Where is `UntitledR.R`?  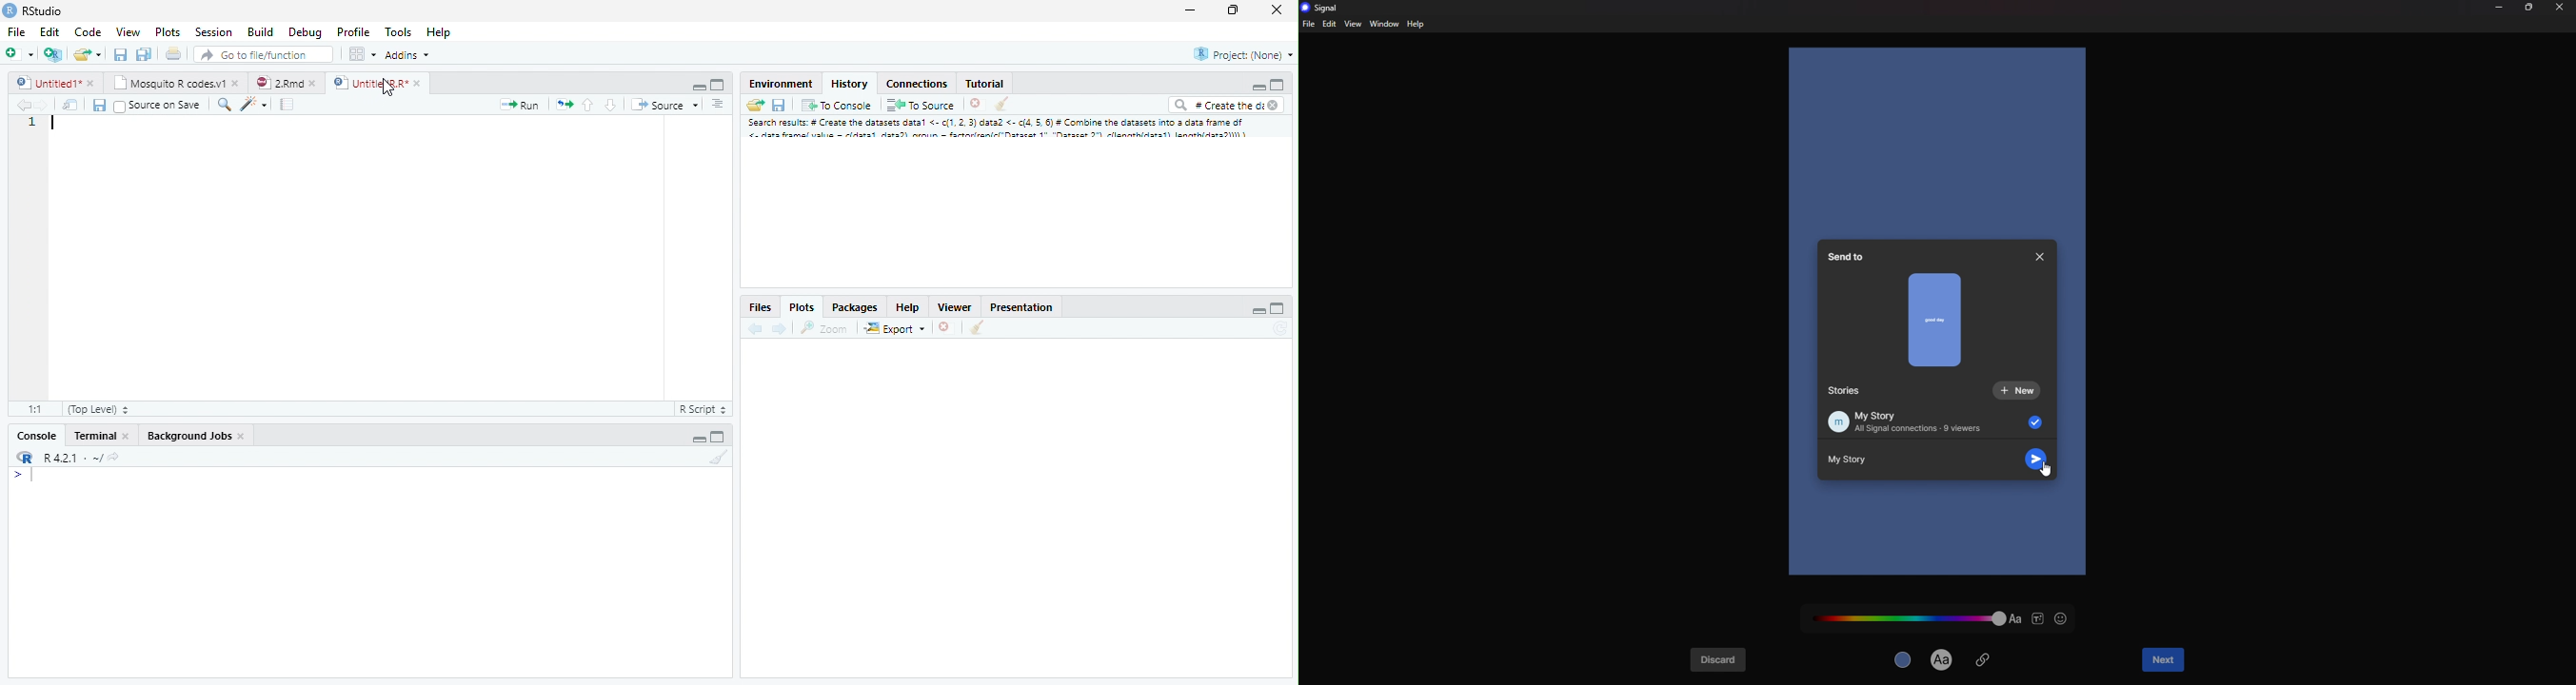
UntitledR.R is located at coordinates (377, 82).